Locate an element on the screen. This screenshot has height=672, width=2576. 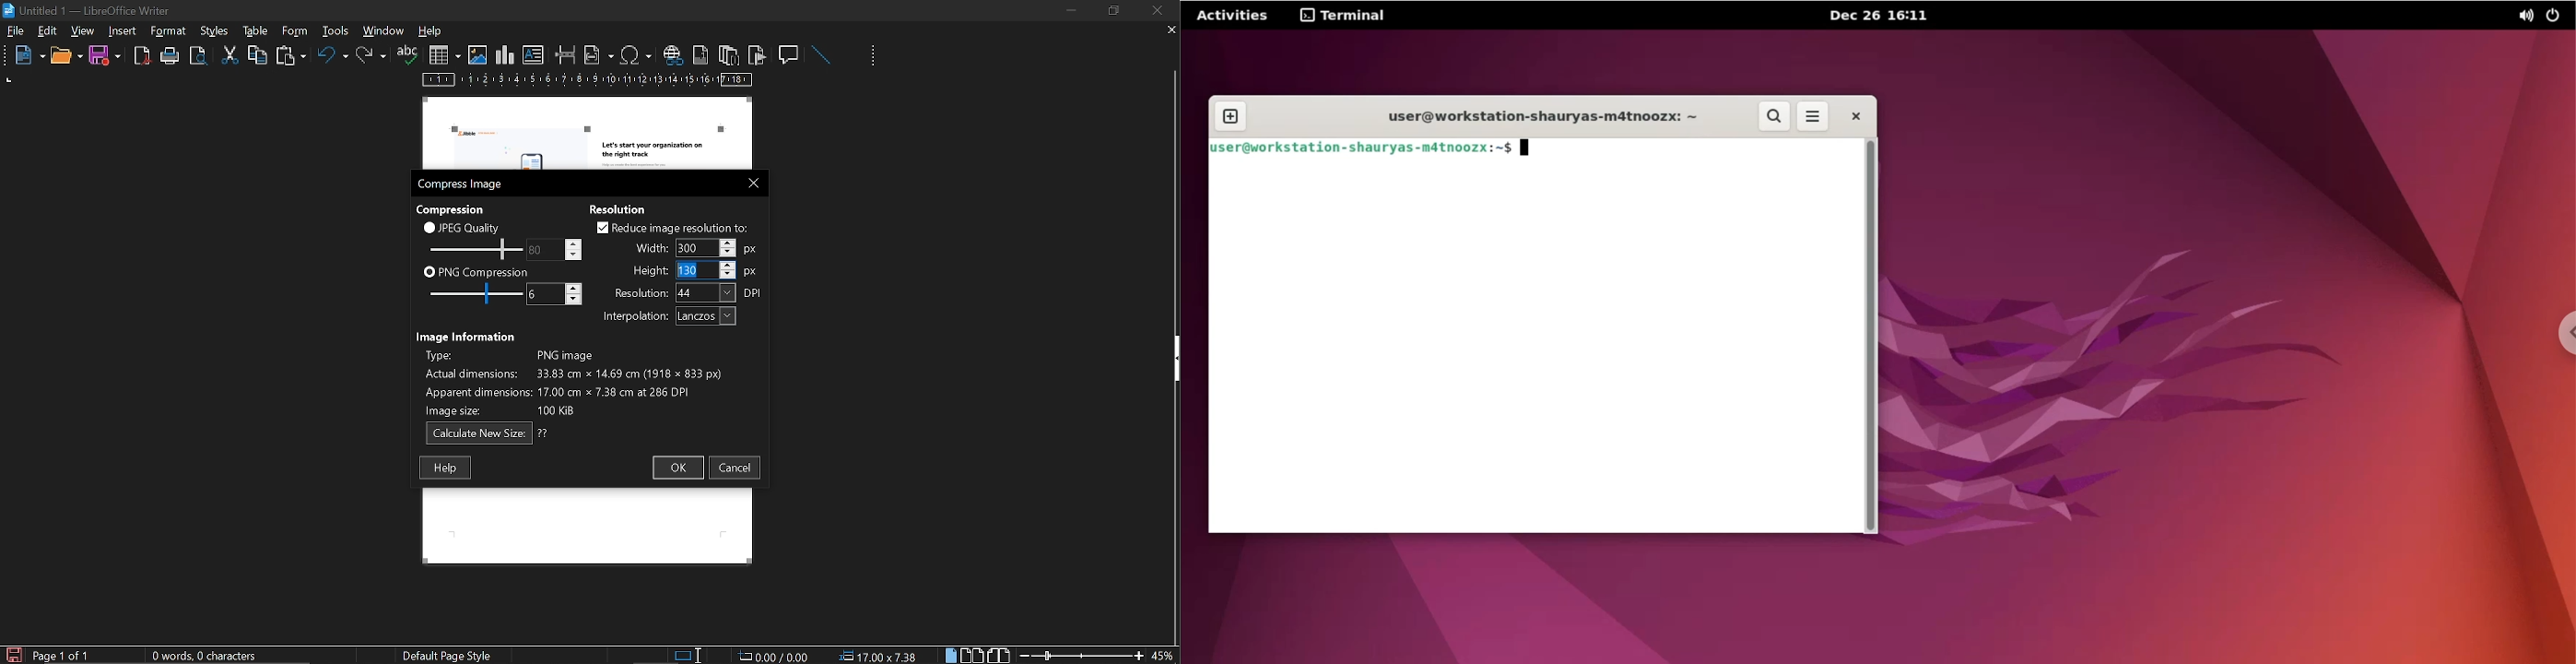
styles is located at coordinates (253, 30).